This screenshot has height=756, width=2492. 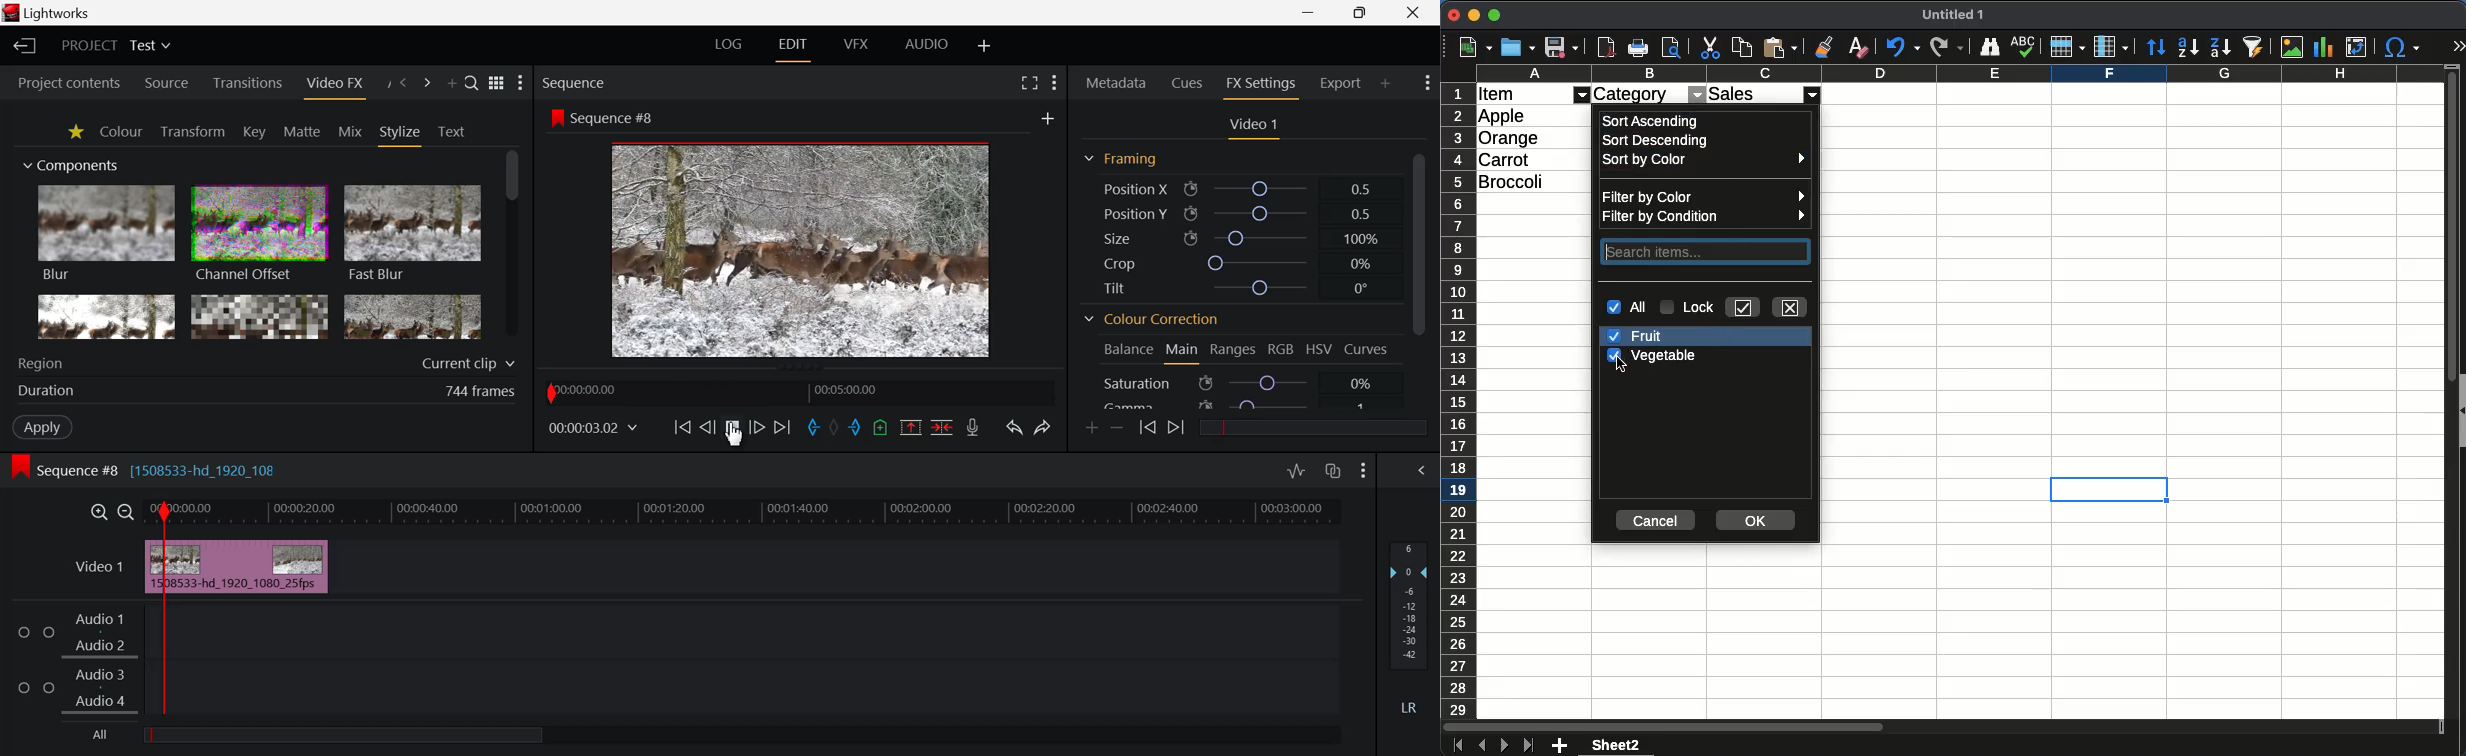 I want to click on descending, so click(x=2220, y=48).